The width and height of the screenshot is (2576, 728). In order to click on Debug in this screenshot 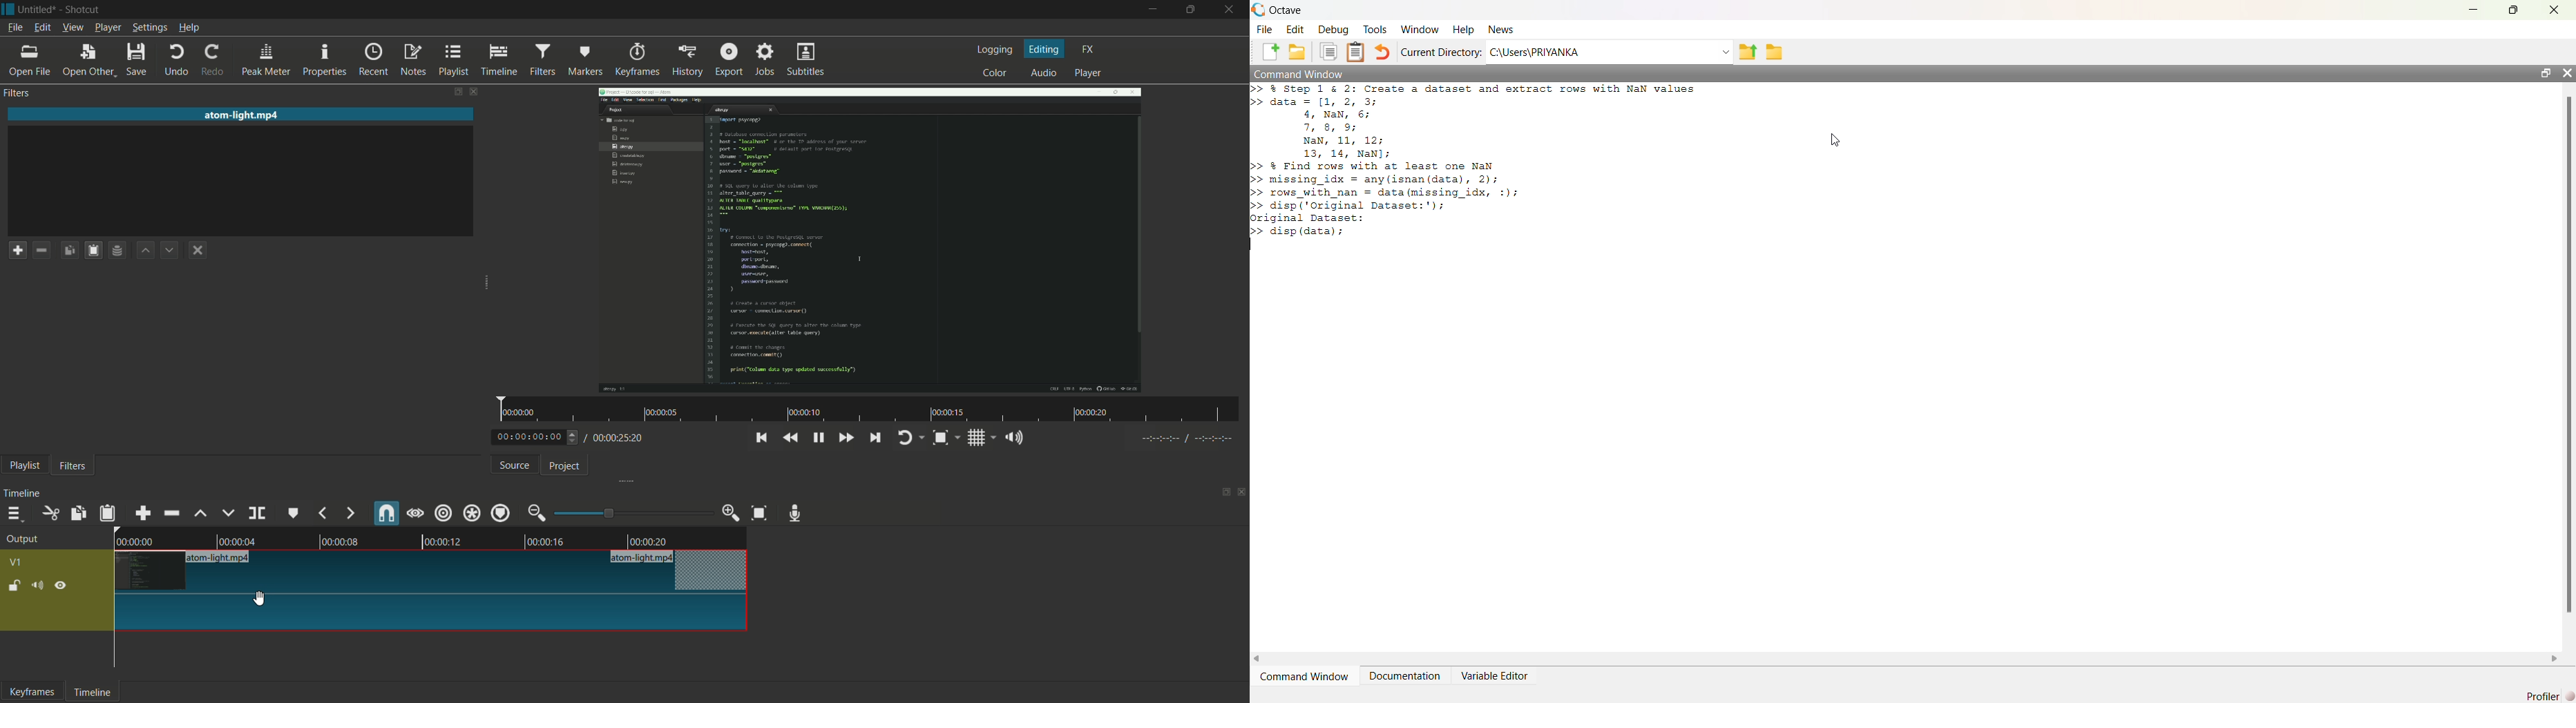, I will do `click(1333, 30)`.